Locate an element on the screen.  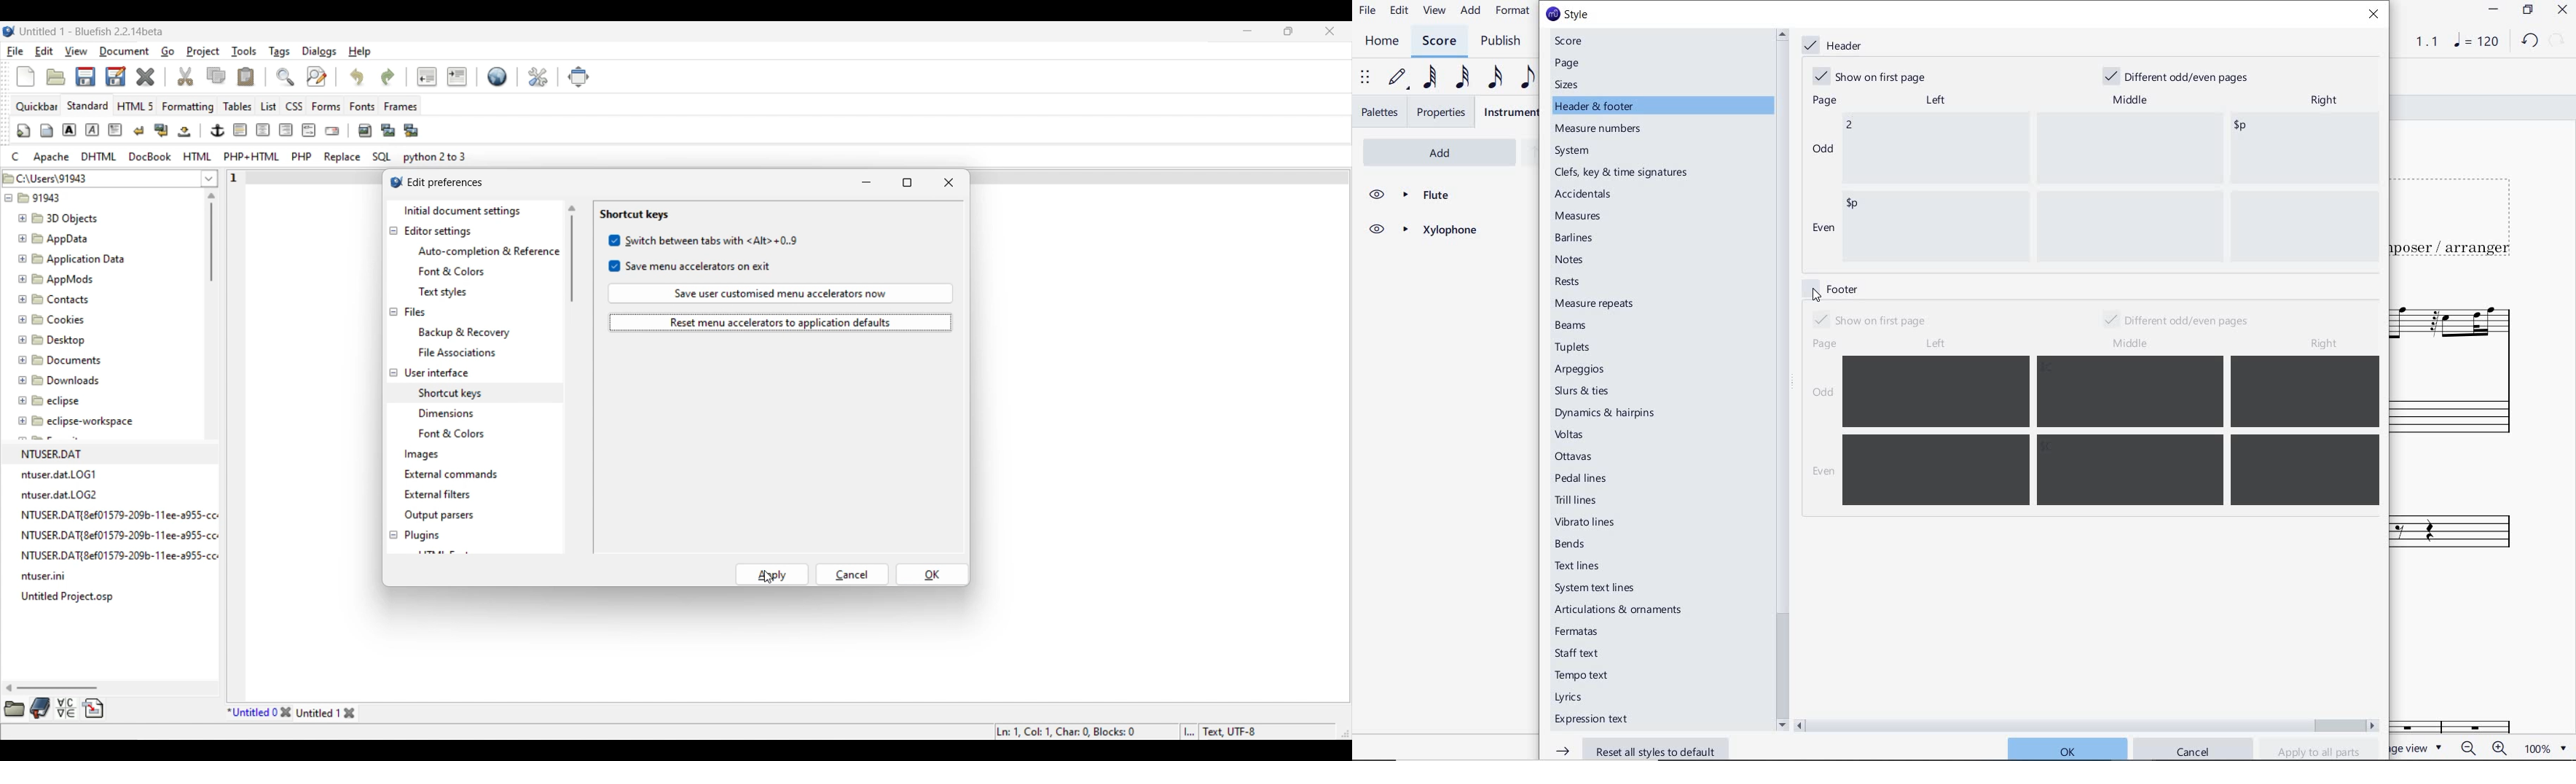
page is located at coordinates (1822, 101).